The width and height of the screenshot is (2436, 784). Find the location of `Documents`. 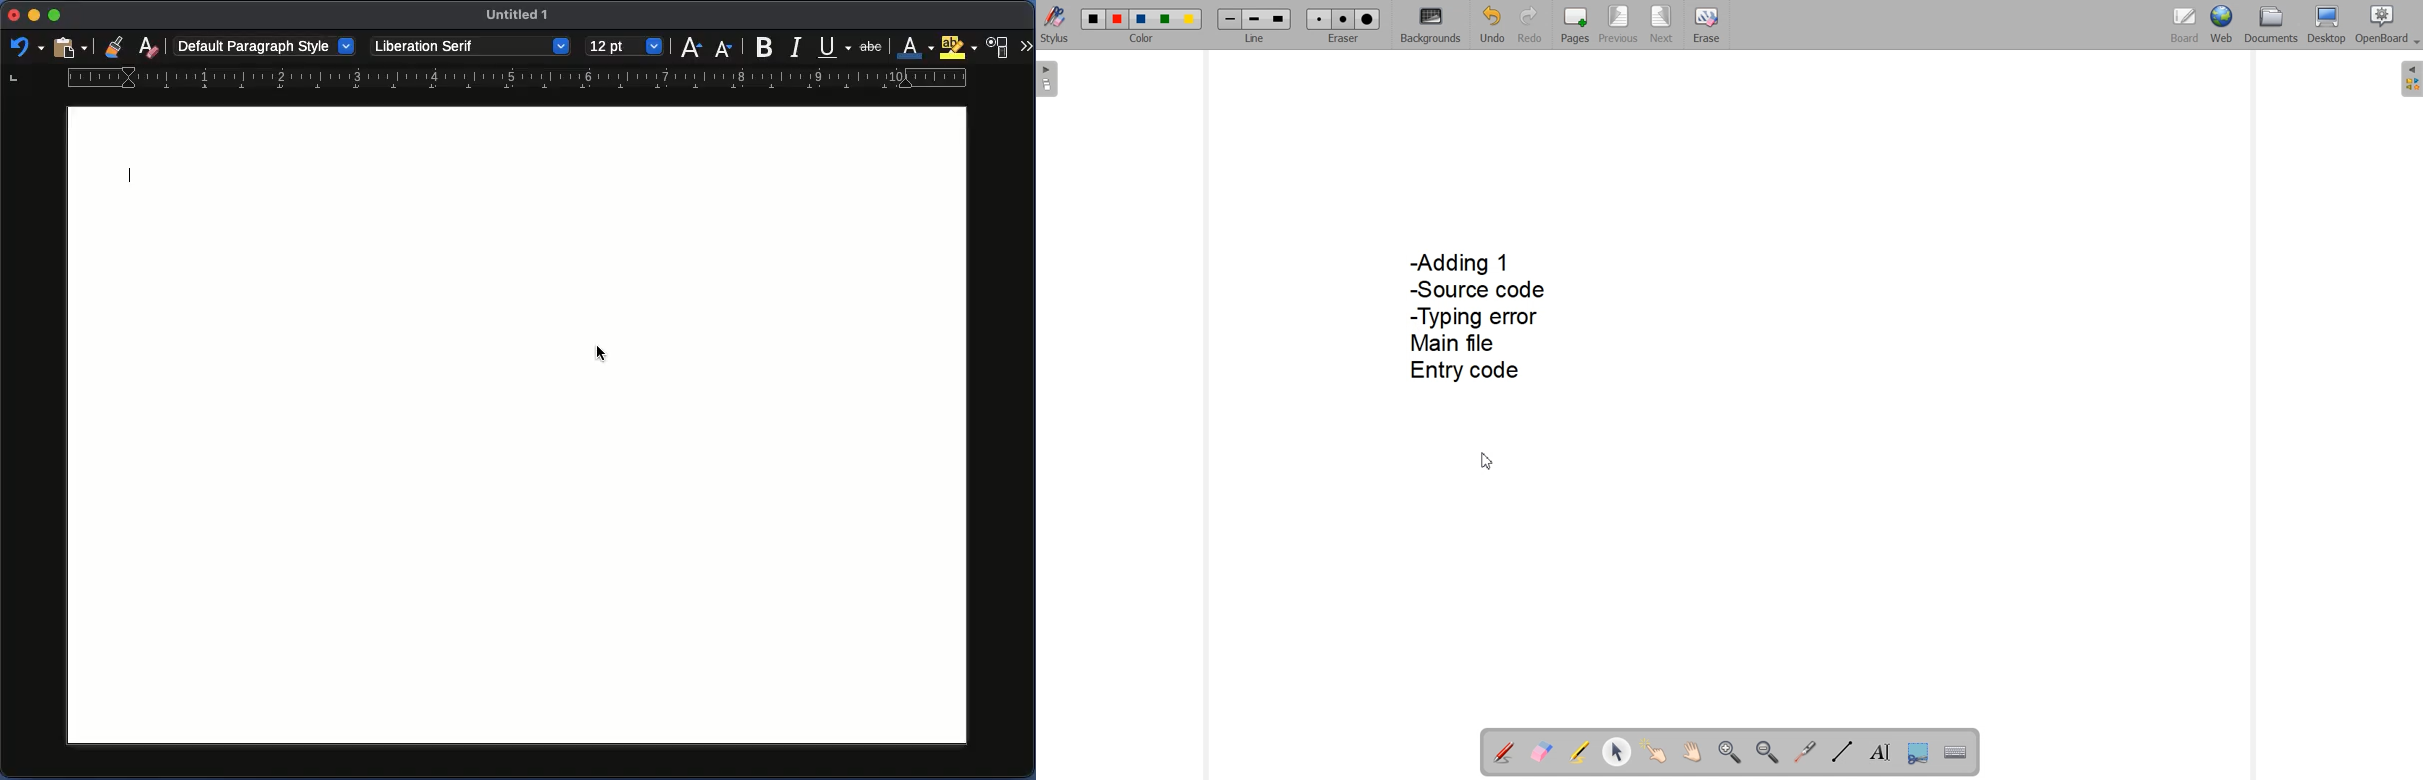

Documents is located at coordinates (2272, 26).